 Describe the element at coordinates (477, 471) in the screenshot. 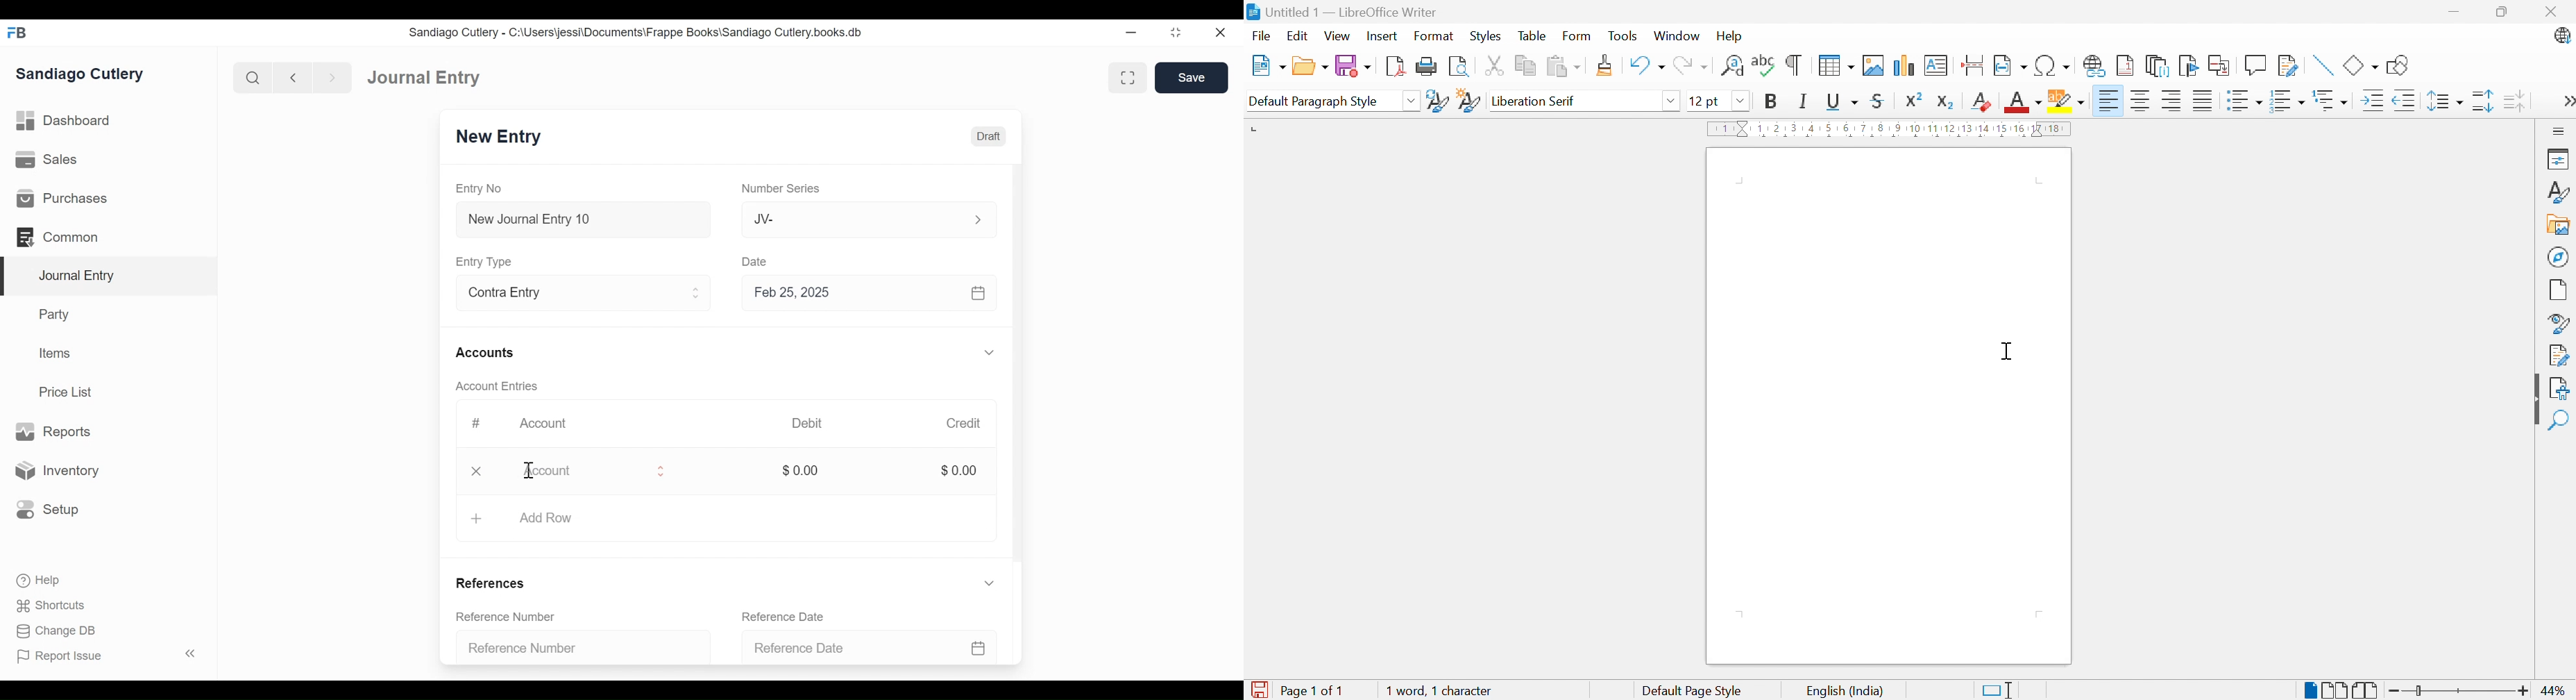

I see `Close` at that location.